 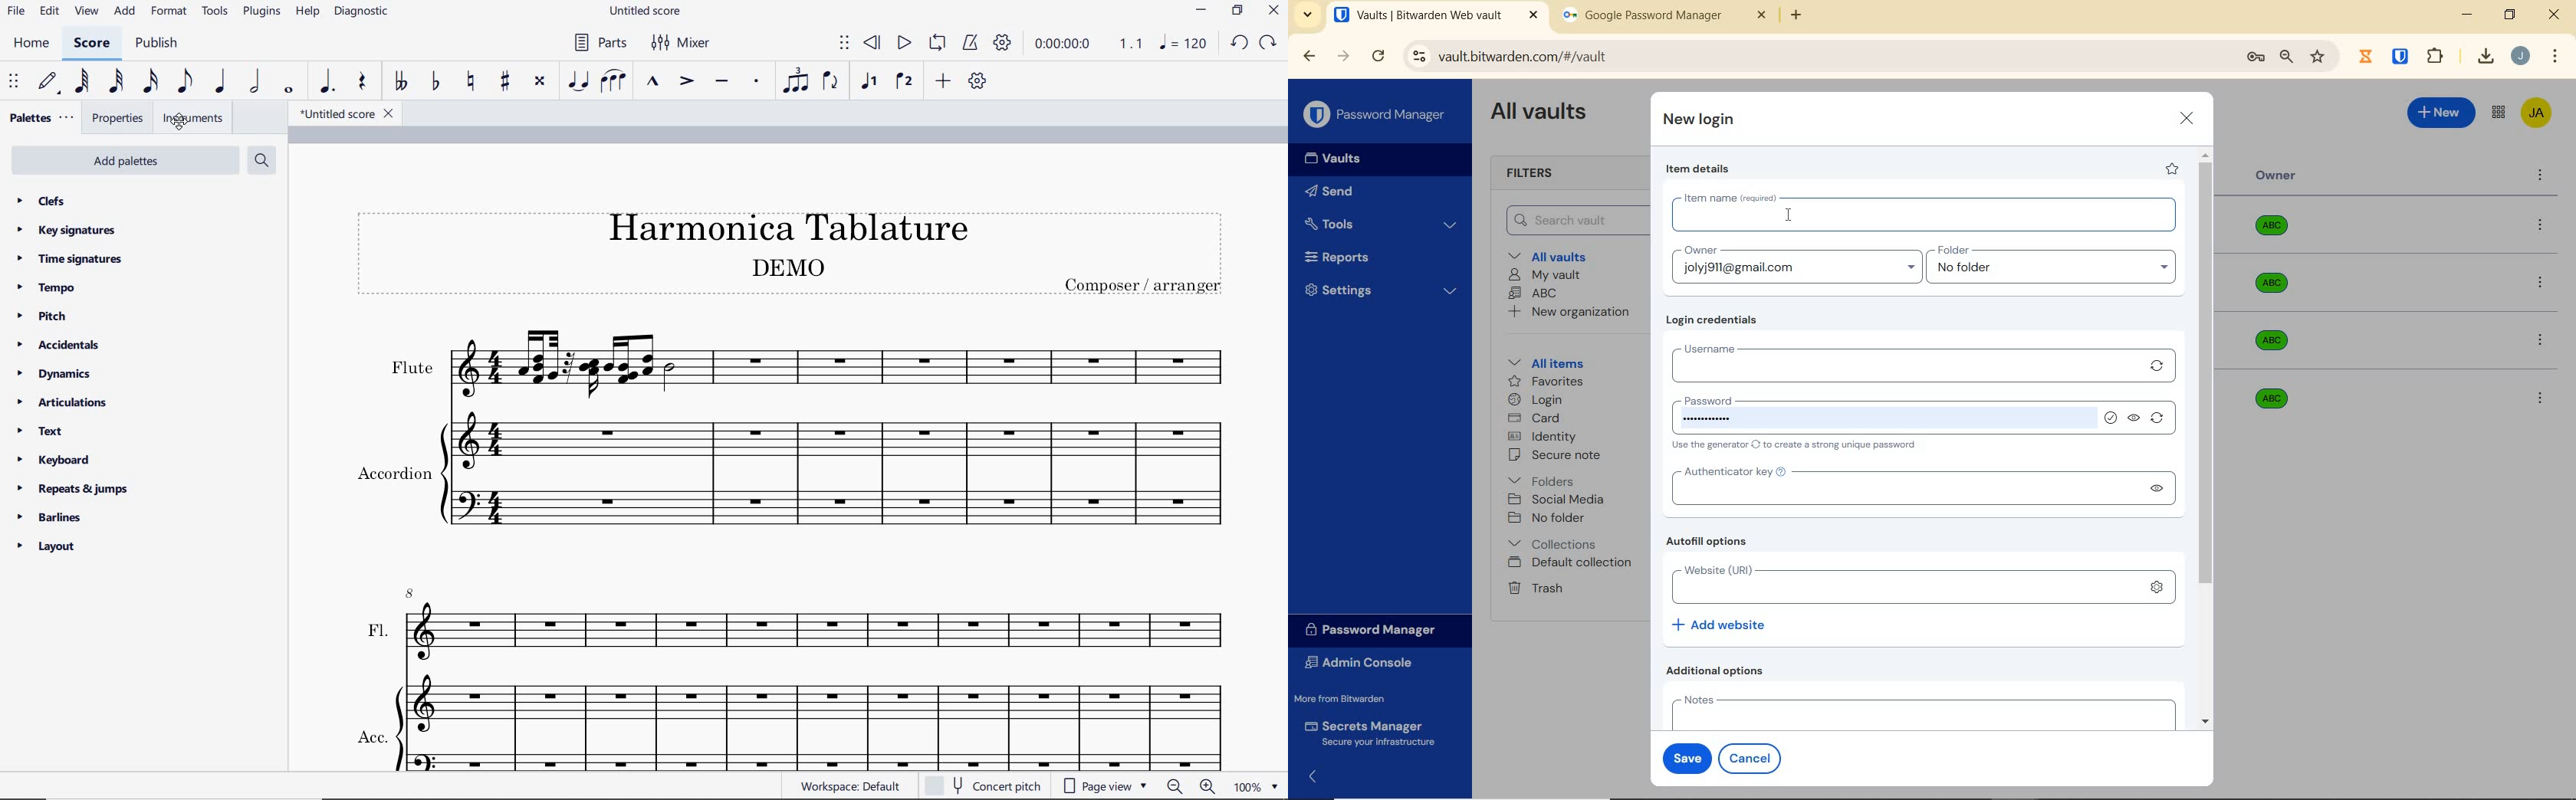 What do you see at coordinates (1808, 19) in the screenshot?
I see `add new tab` at bounding box center [1808, 19].